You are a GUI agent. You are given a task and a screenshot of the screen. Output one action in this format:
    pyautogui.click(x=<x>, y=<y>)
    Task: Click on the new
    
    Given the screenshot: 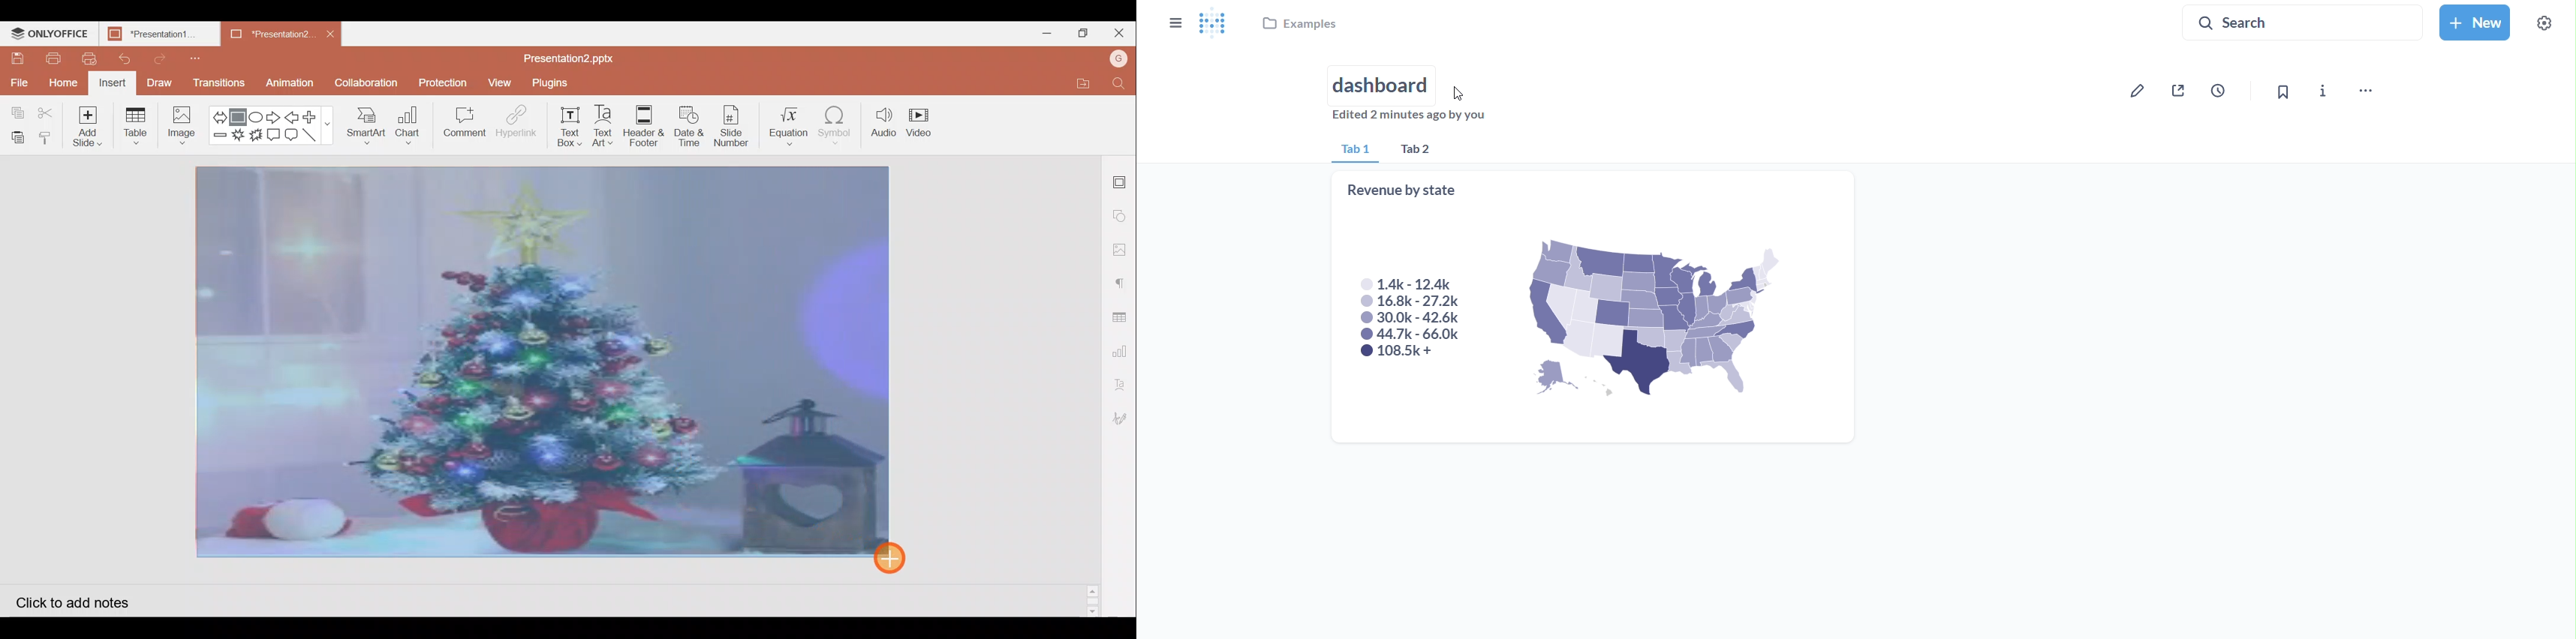 What is the action you would take?
    pyautogui.click(x=2473, y=20)
    